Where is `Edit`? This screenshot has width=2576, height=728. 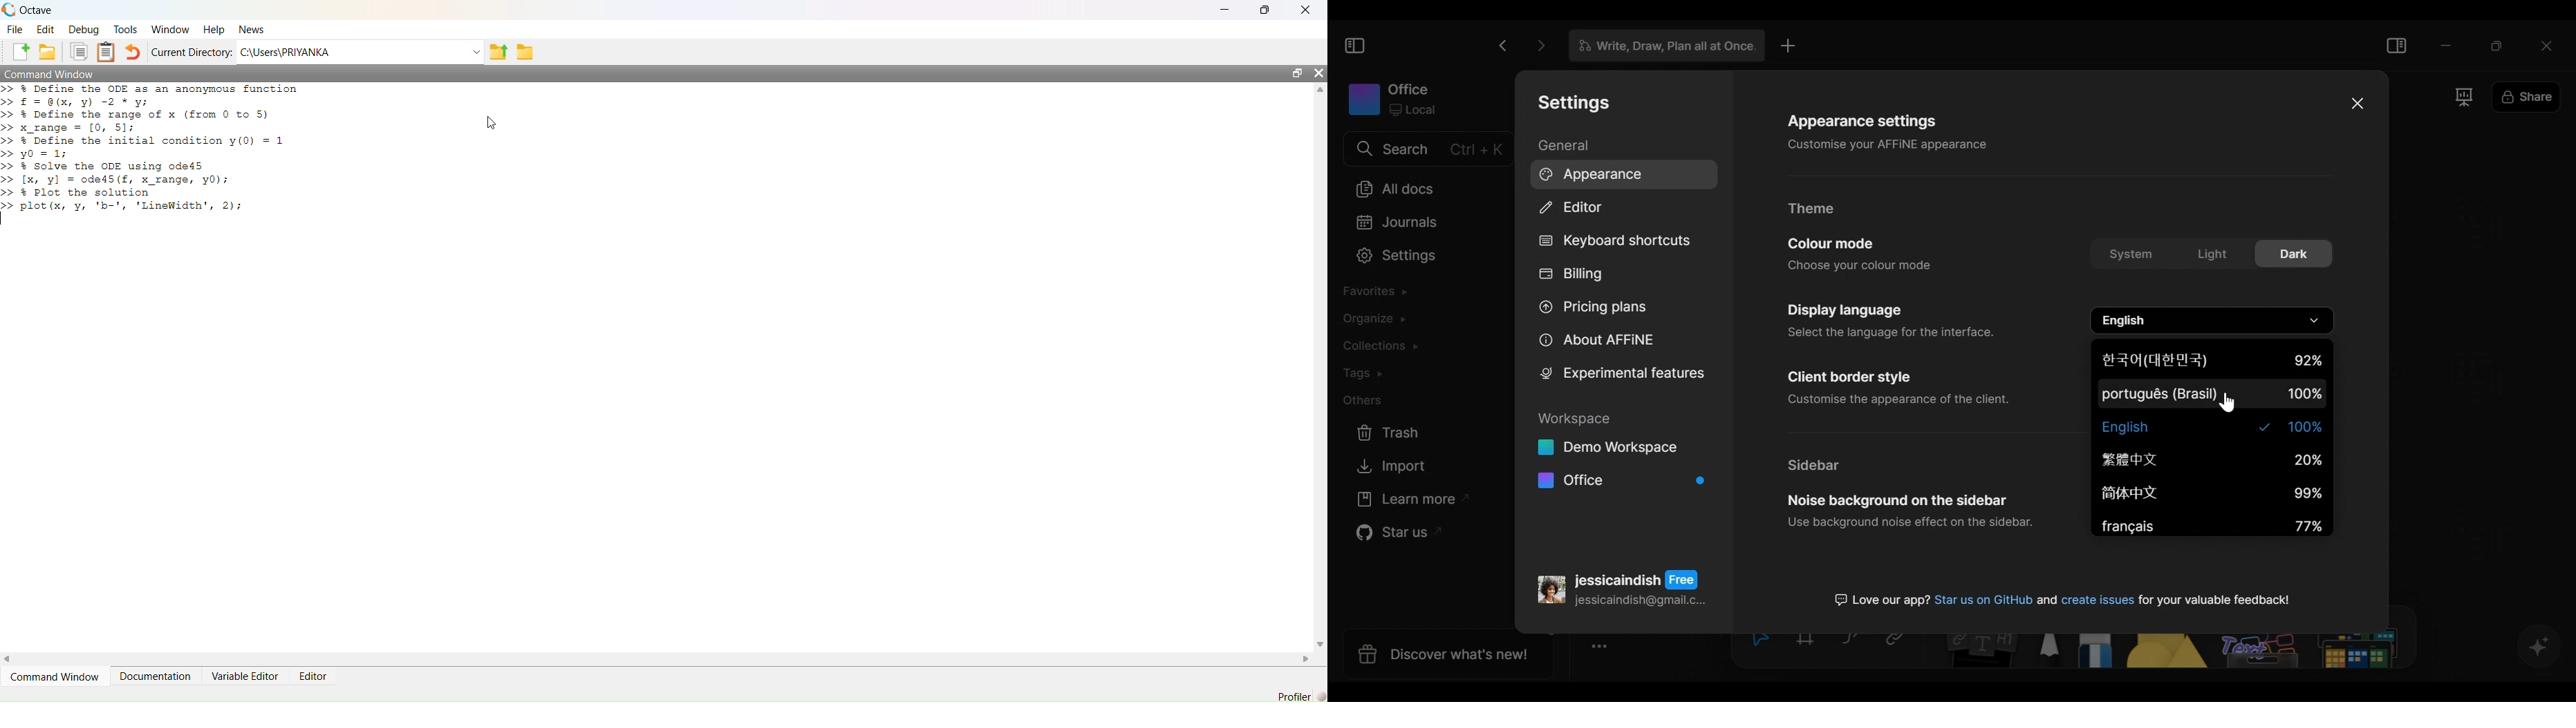
Edit is located at coordinates (46, 29).